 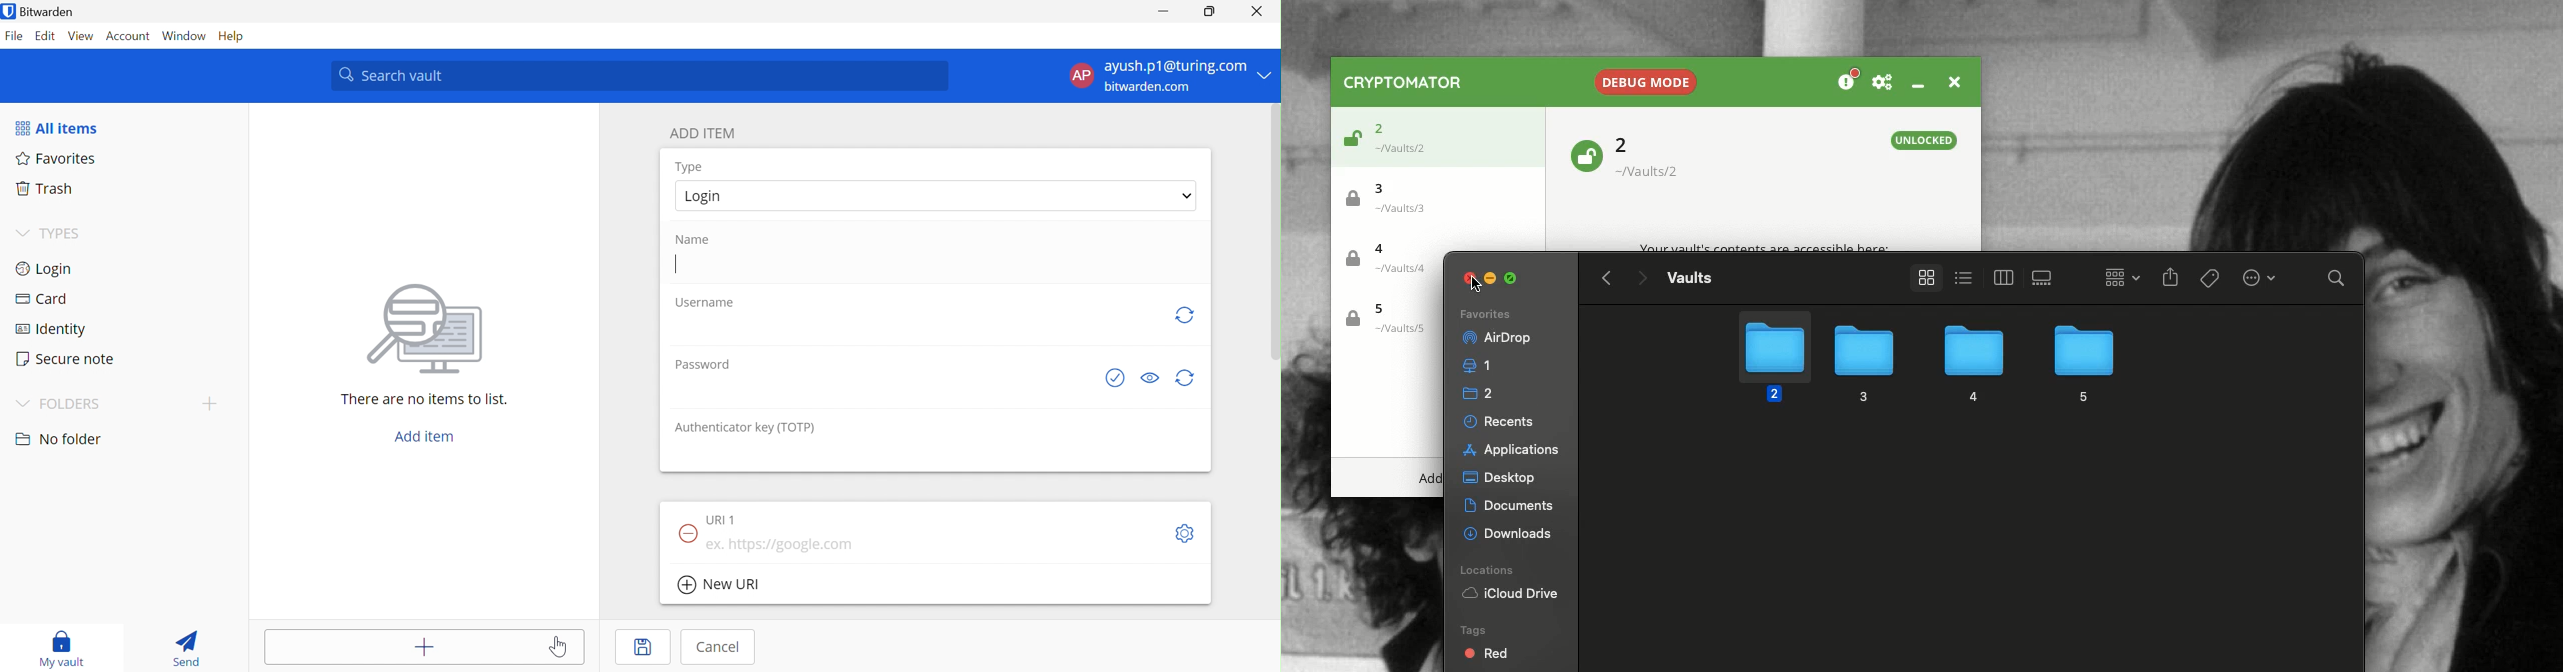 What do you see at coordinates (721, 647) in the screenshot?
I see `Cancel` at bounding box center [721, 647].